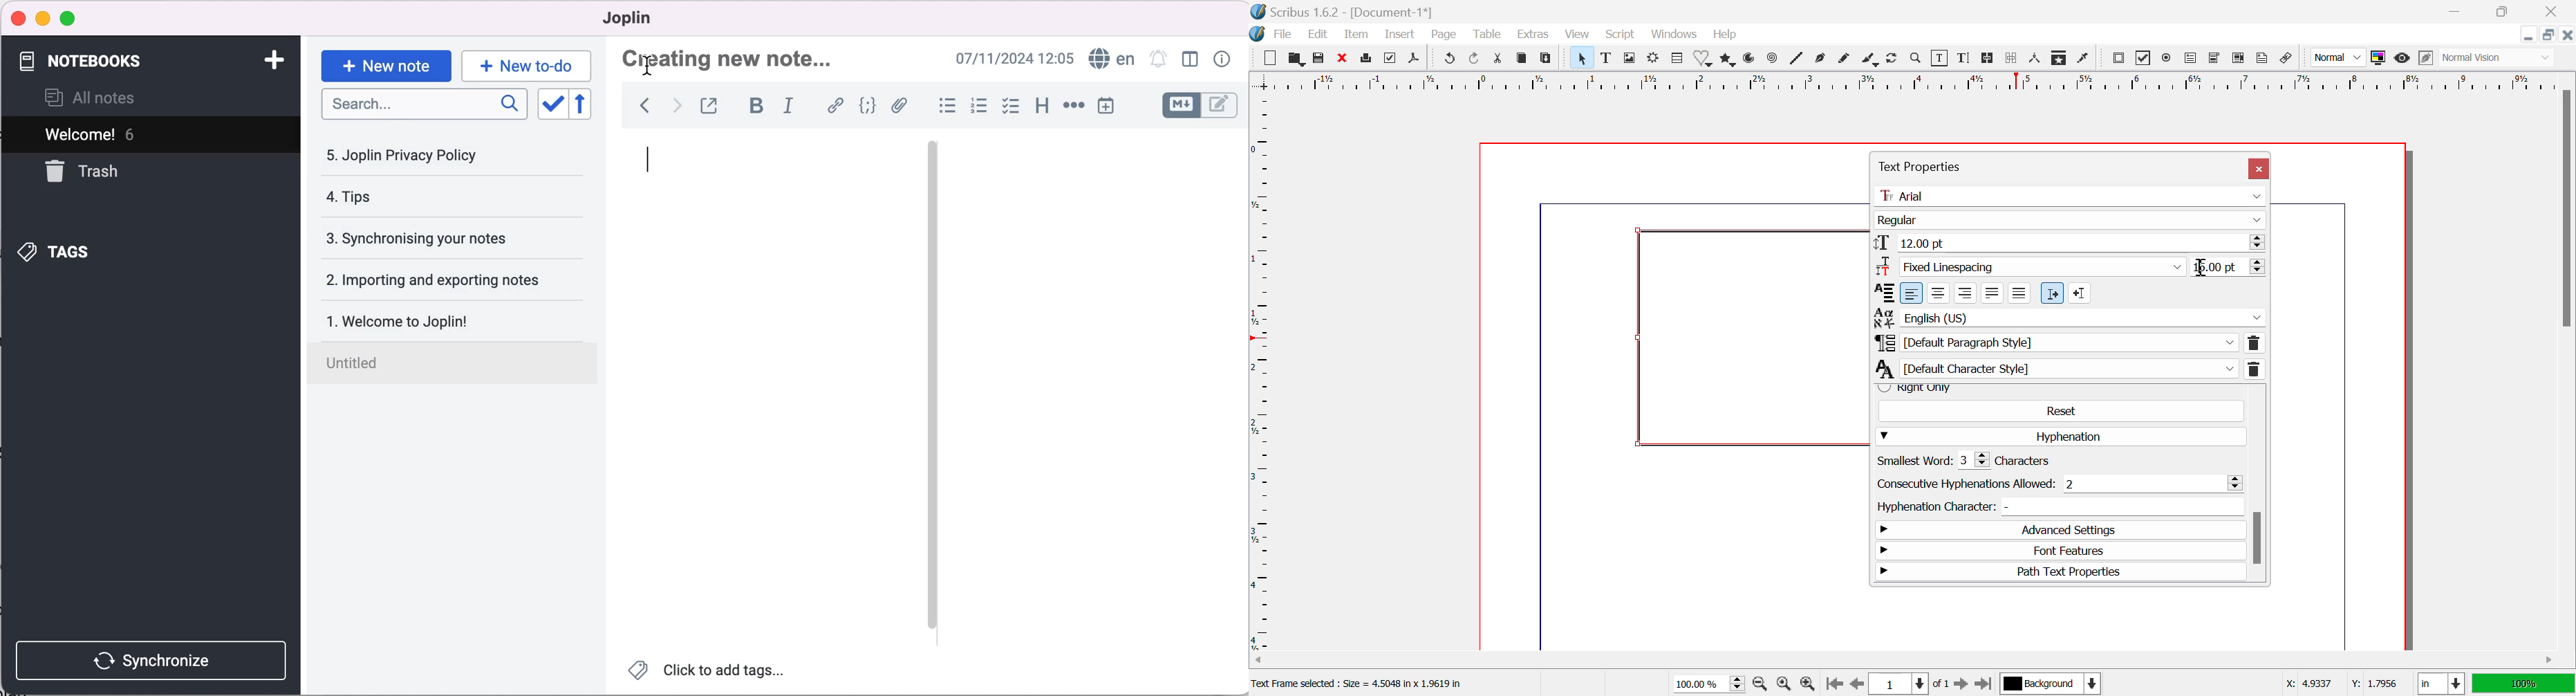  I want to click on Cut, so click(1498, 58).